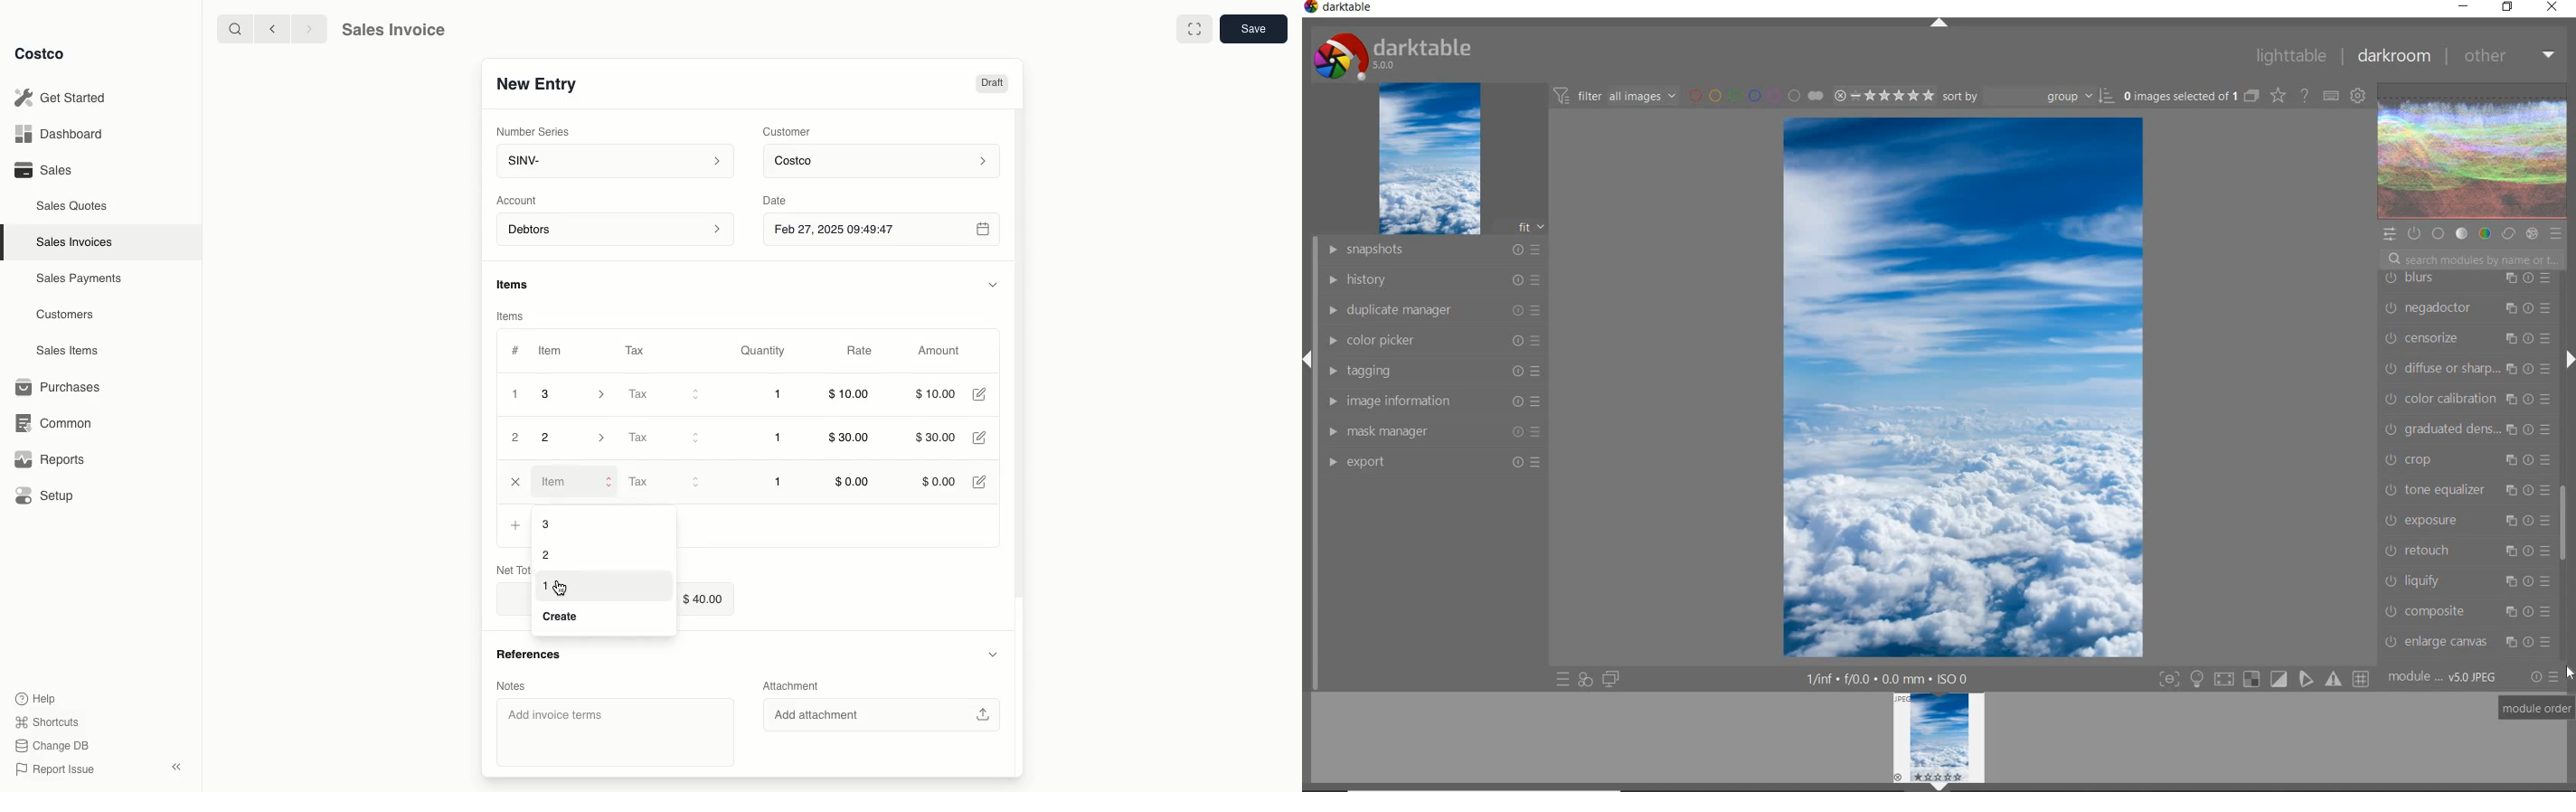 The width and height of the screenshot is (2576, 812). What do you see at coordinates (664, 483) in the screenshot?
I see `Tax` at bounding box center [664, 483].